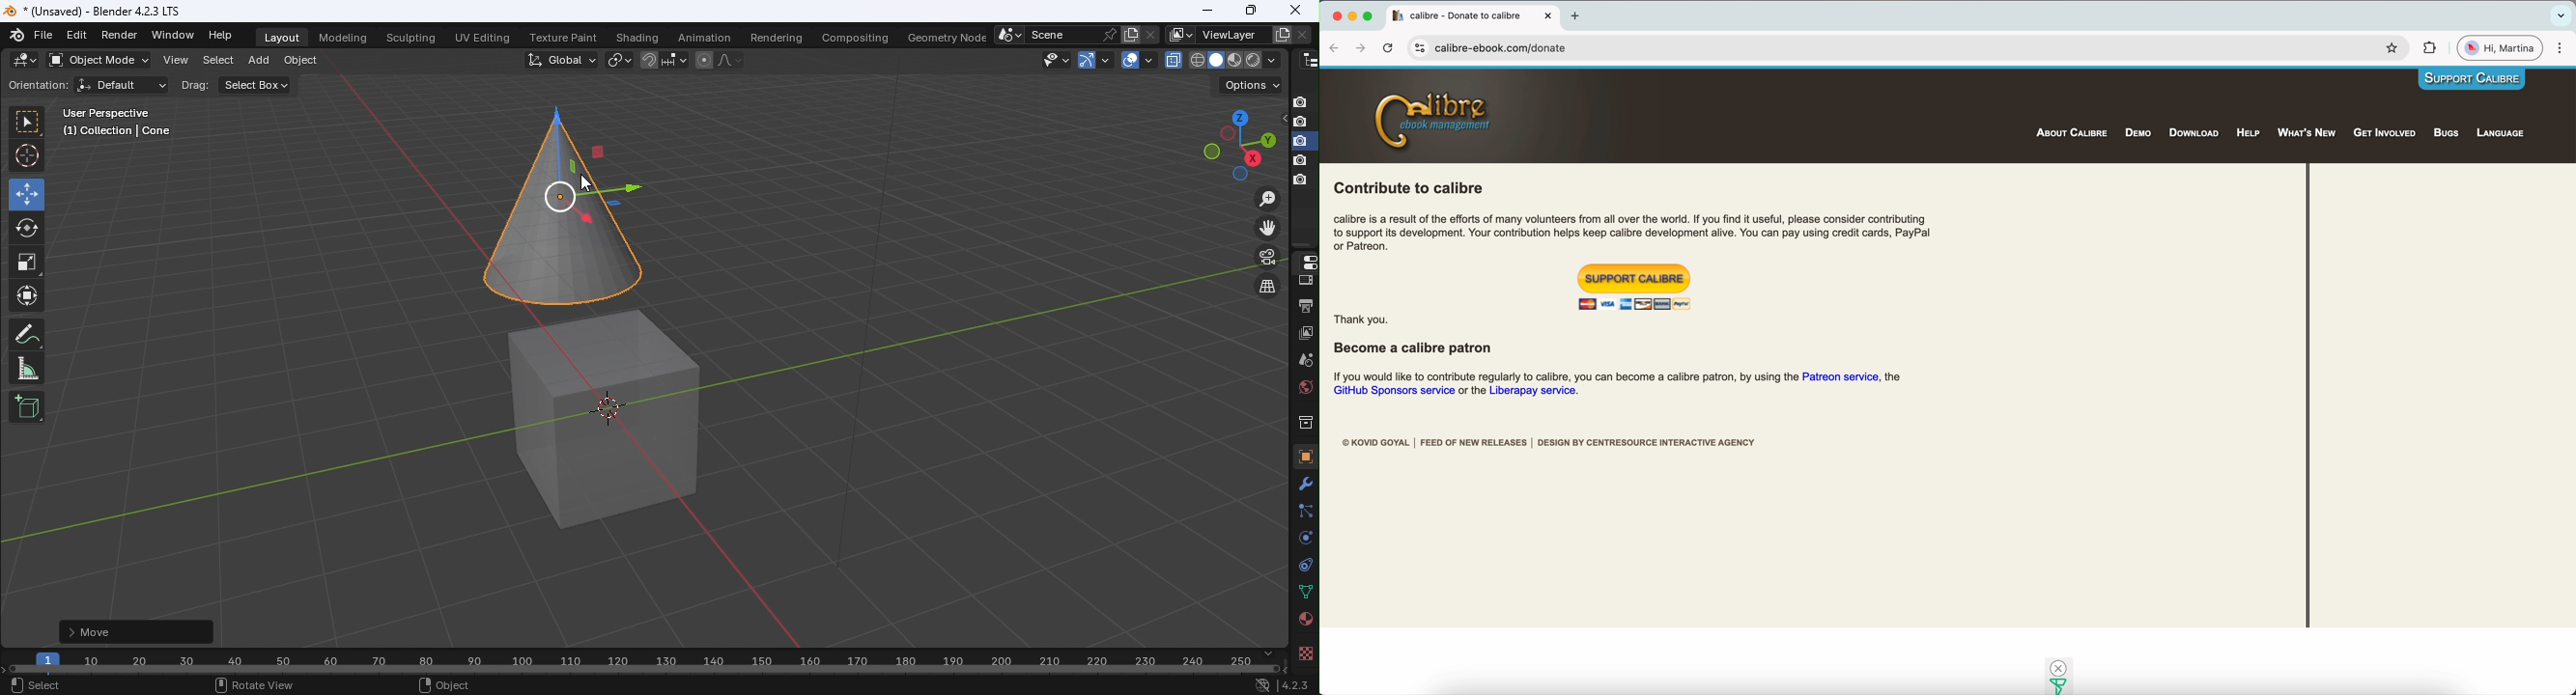 Image resolution: width=2576 pixels, height=700 pixels. What do you see at coordinates (2560, 47) in the screenshot?
I see `customize and control Google Chrome` at bounding box center [2560, 47].